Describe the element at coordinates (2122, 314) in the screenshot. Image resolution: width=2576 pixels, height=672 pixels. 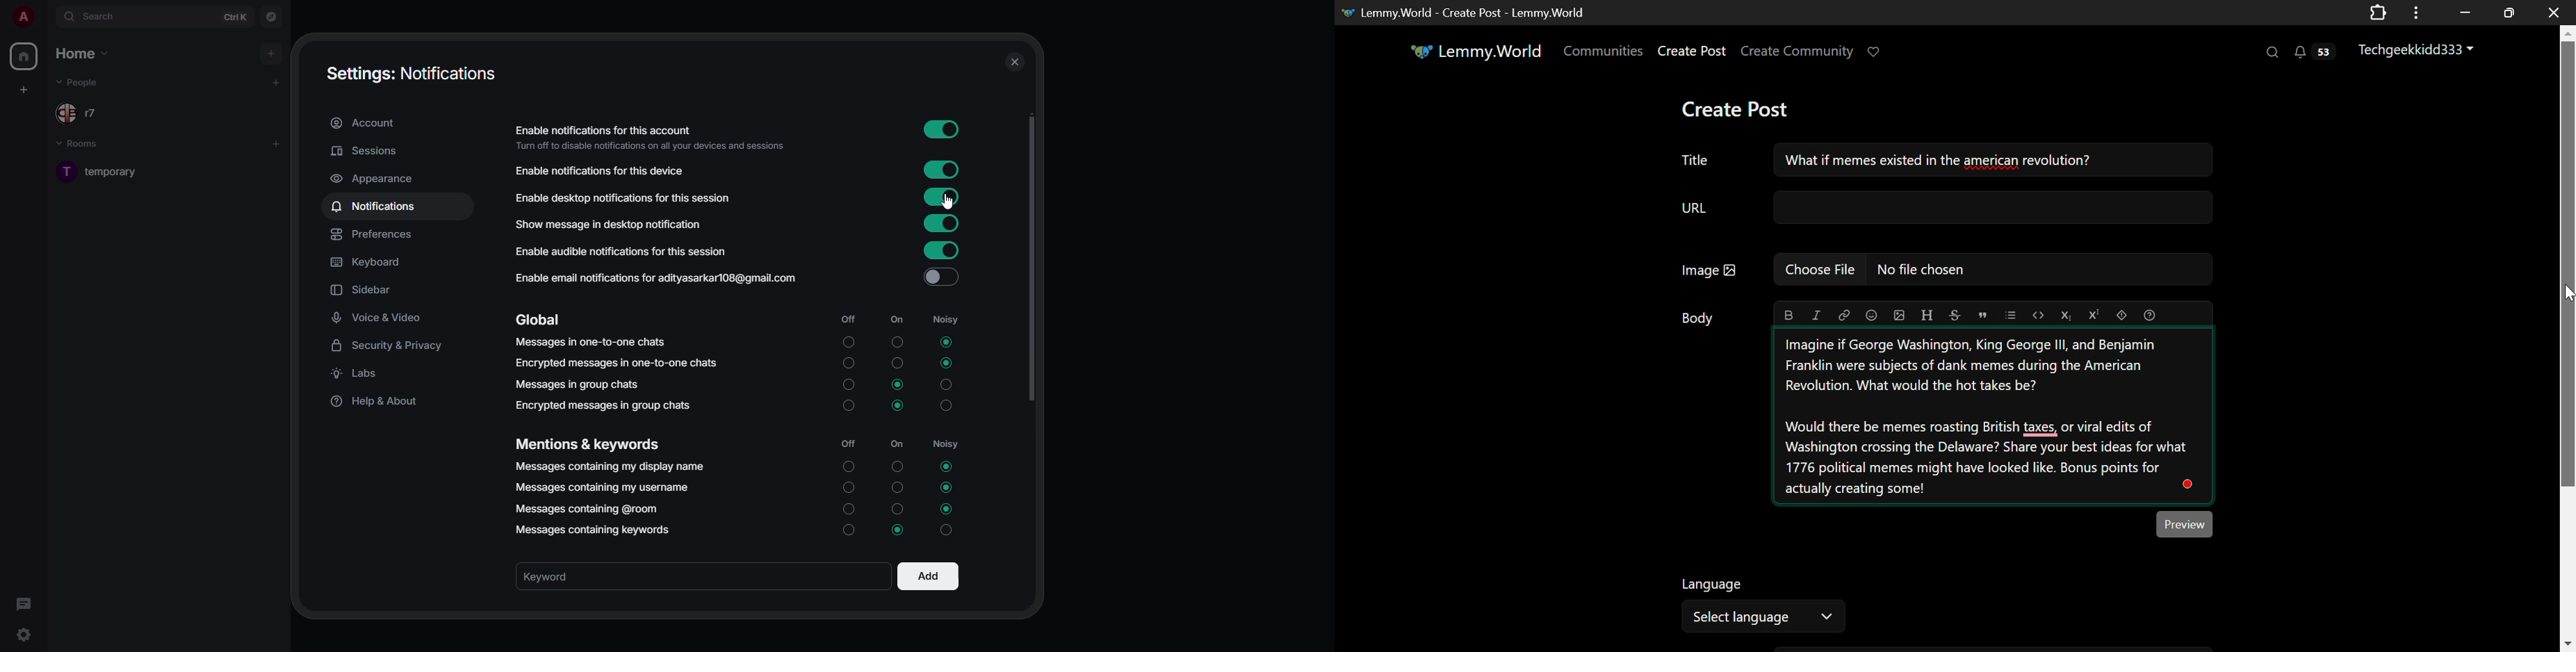
I see `Spoiler` at that location.